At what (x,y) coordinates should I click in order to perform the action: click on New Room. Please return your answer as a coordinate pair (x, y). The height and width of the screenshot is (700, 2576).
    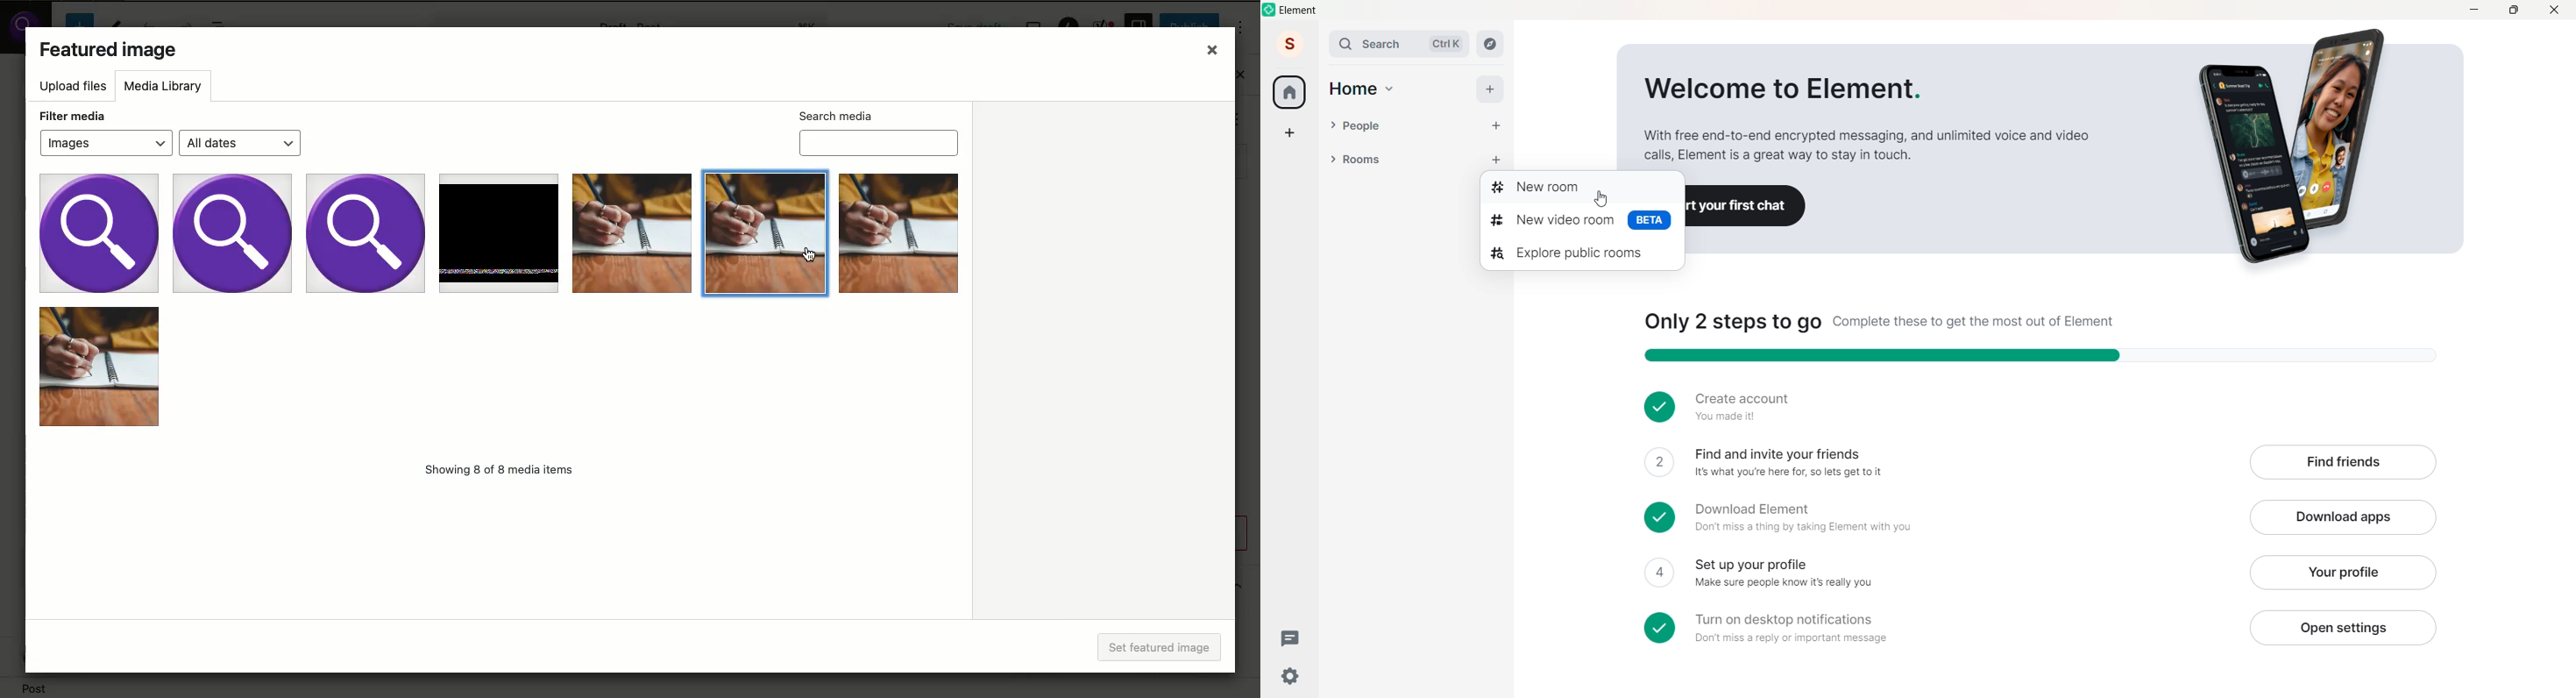
    Looking at the image, I should click on (1578, 189).